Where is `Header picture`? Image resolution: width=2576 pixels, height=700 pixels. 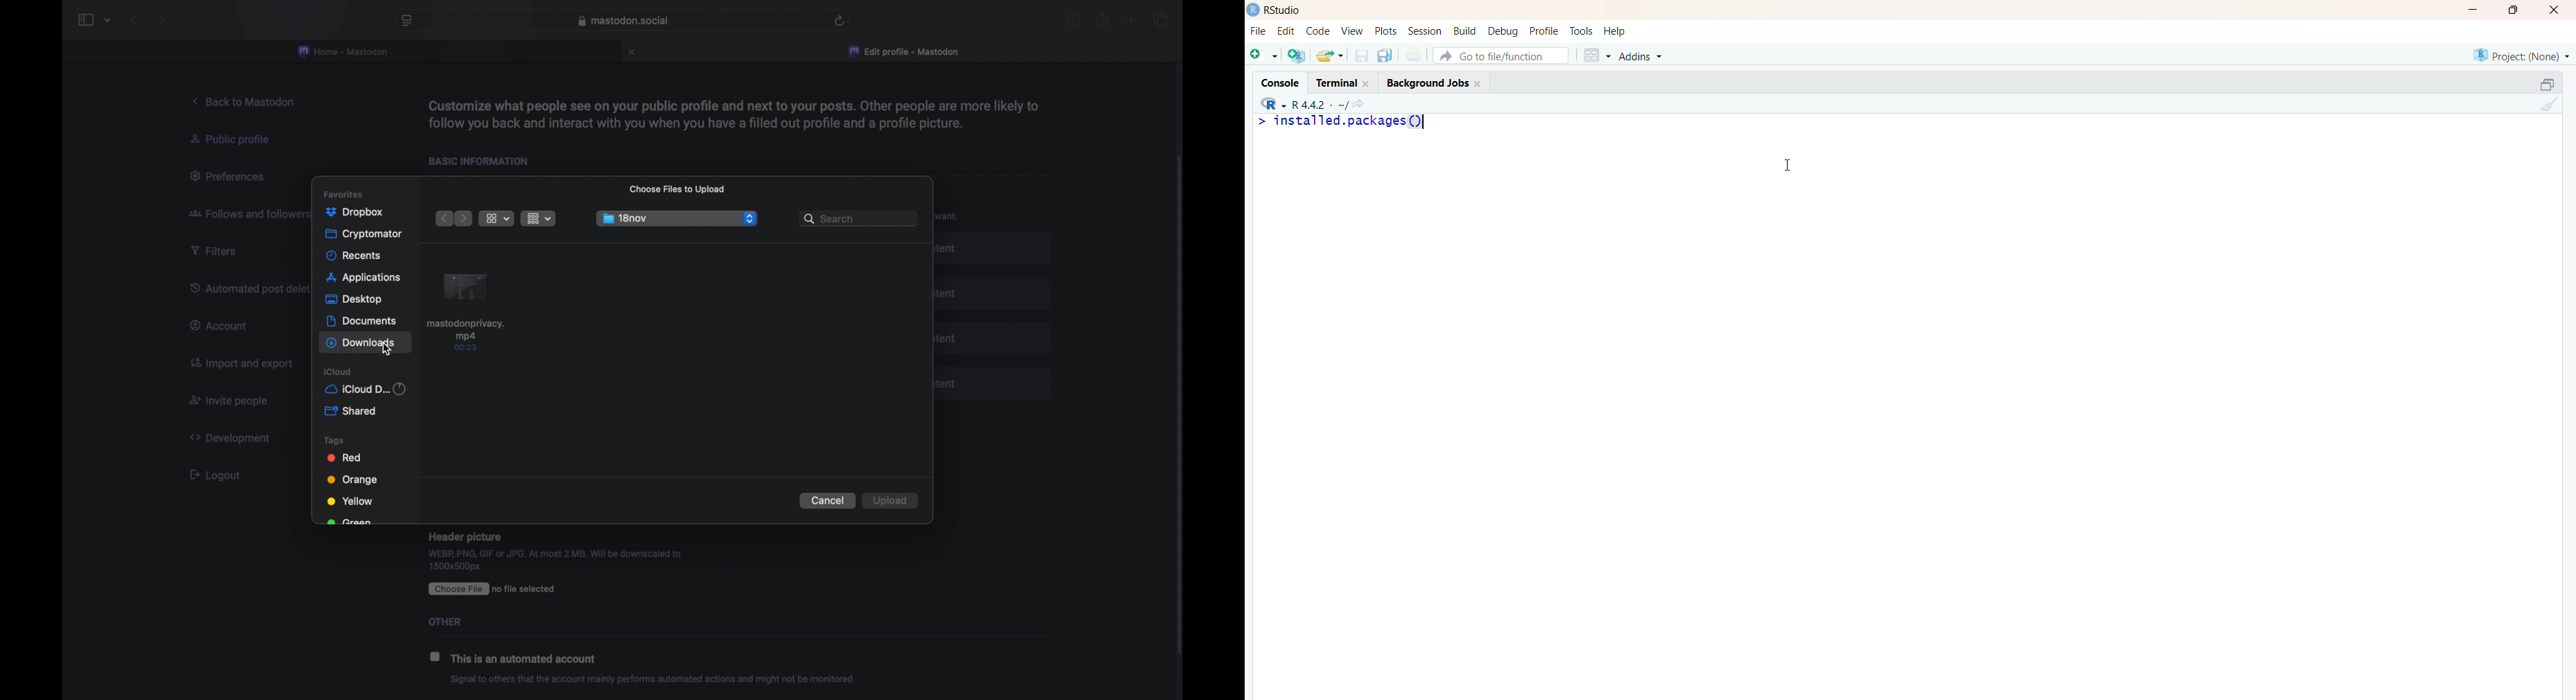
Header picture is located at coordinates (465, 535).